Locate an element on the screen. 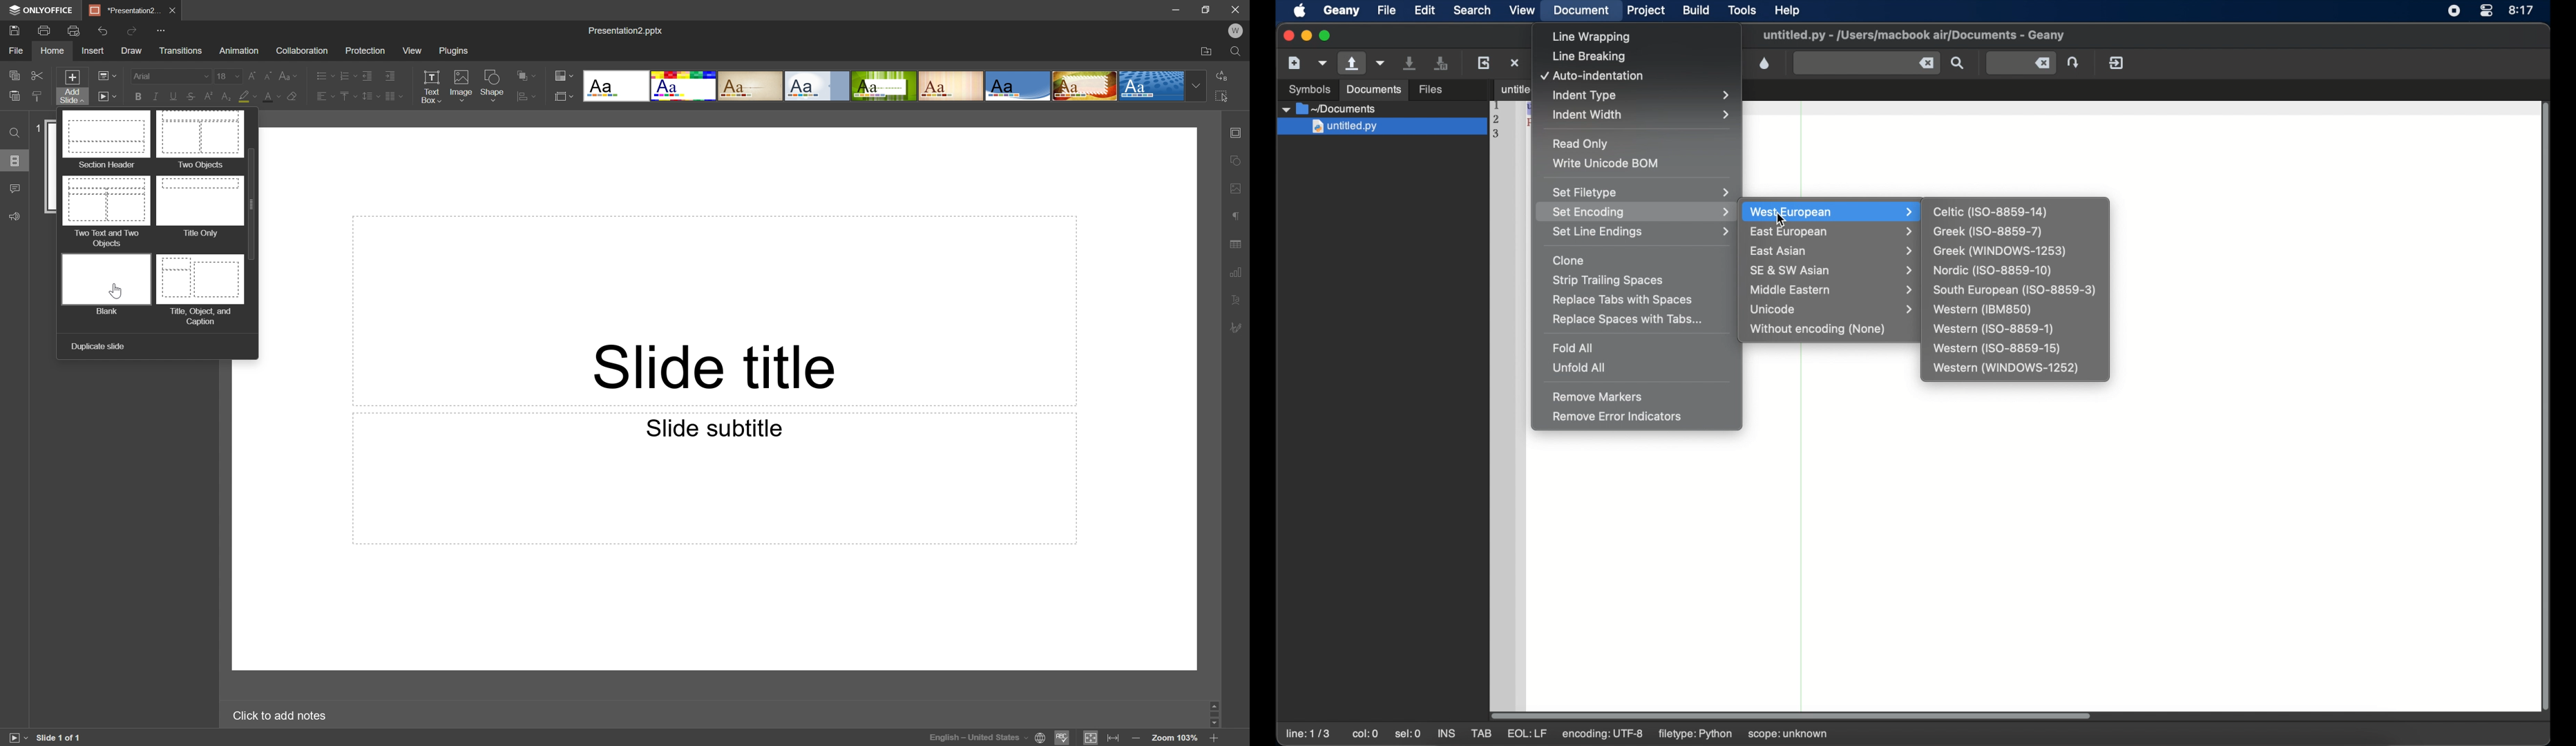  Clear style is located at coordinates (293, 99).